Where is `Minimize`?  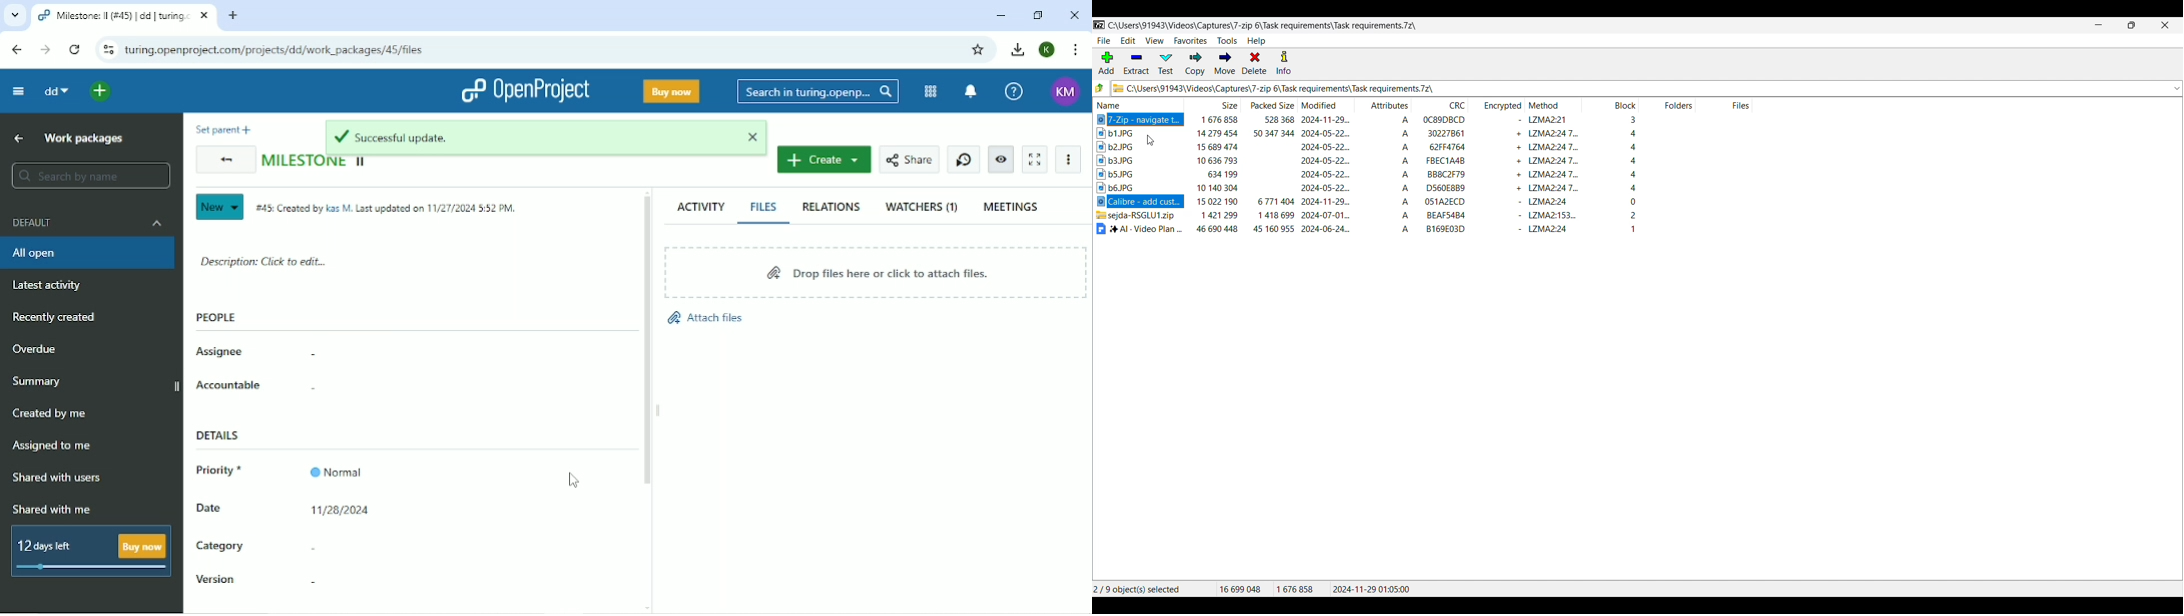 Minimize is located at coordinates (1001, 15).